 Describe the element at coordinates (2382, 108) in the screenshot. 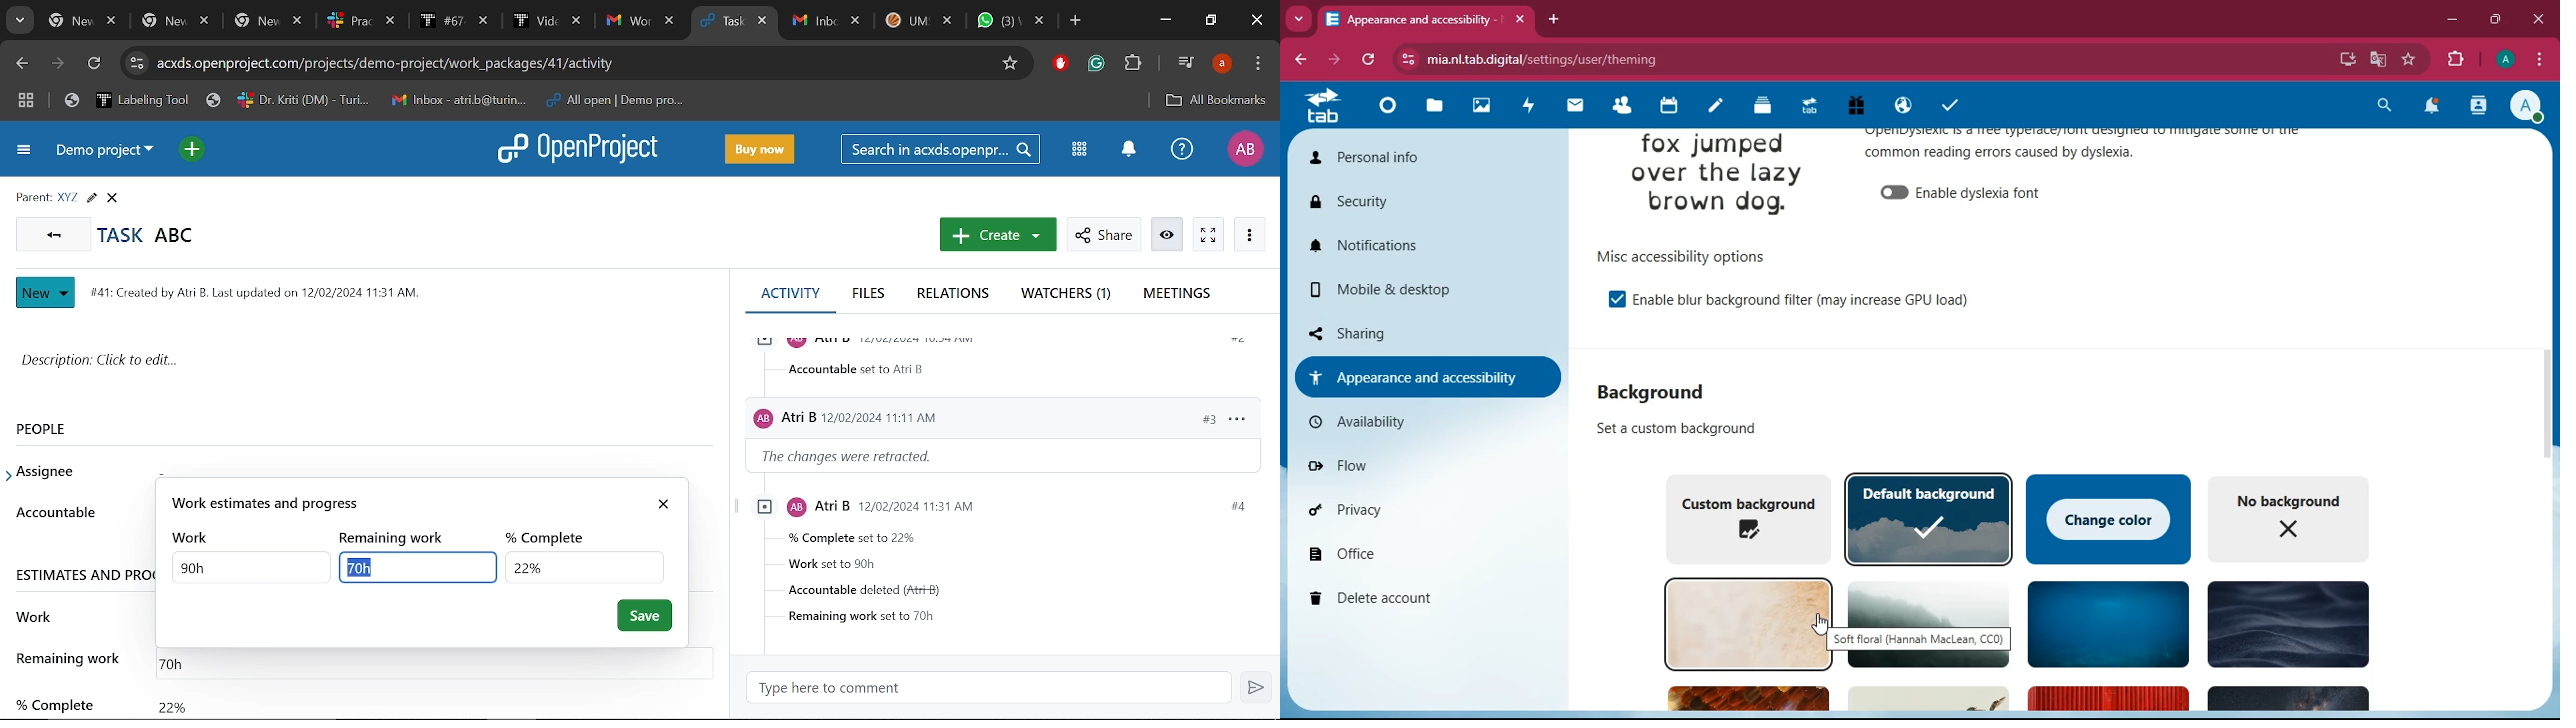

I see `search` at that location.